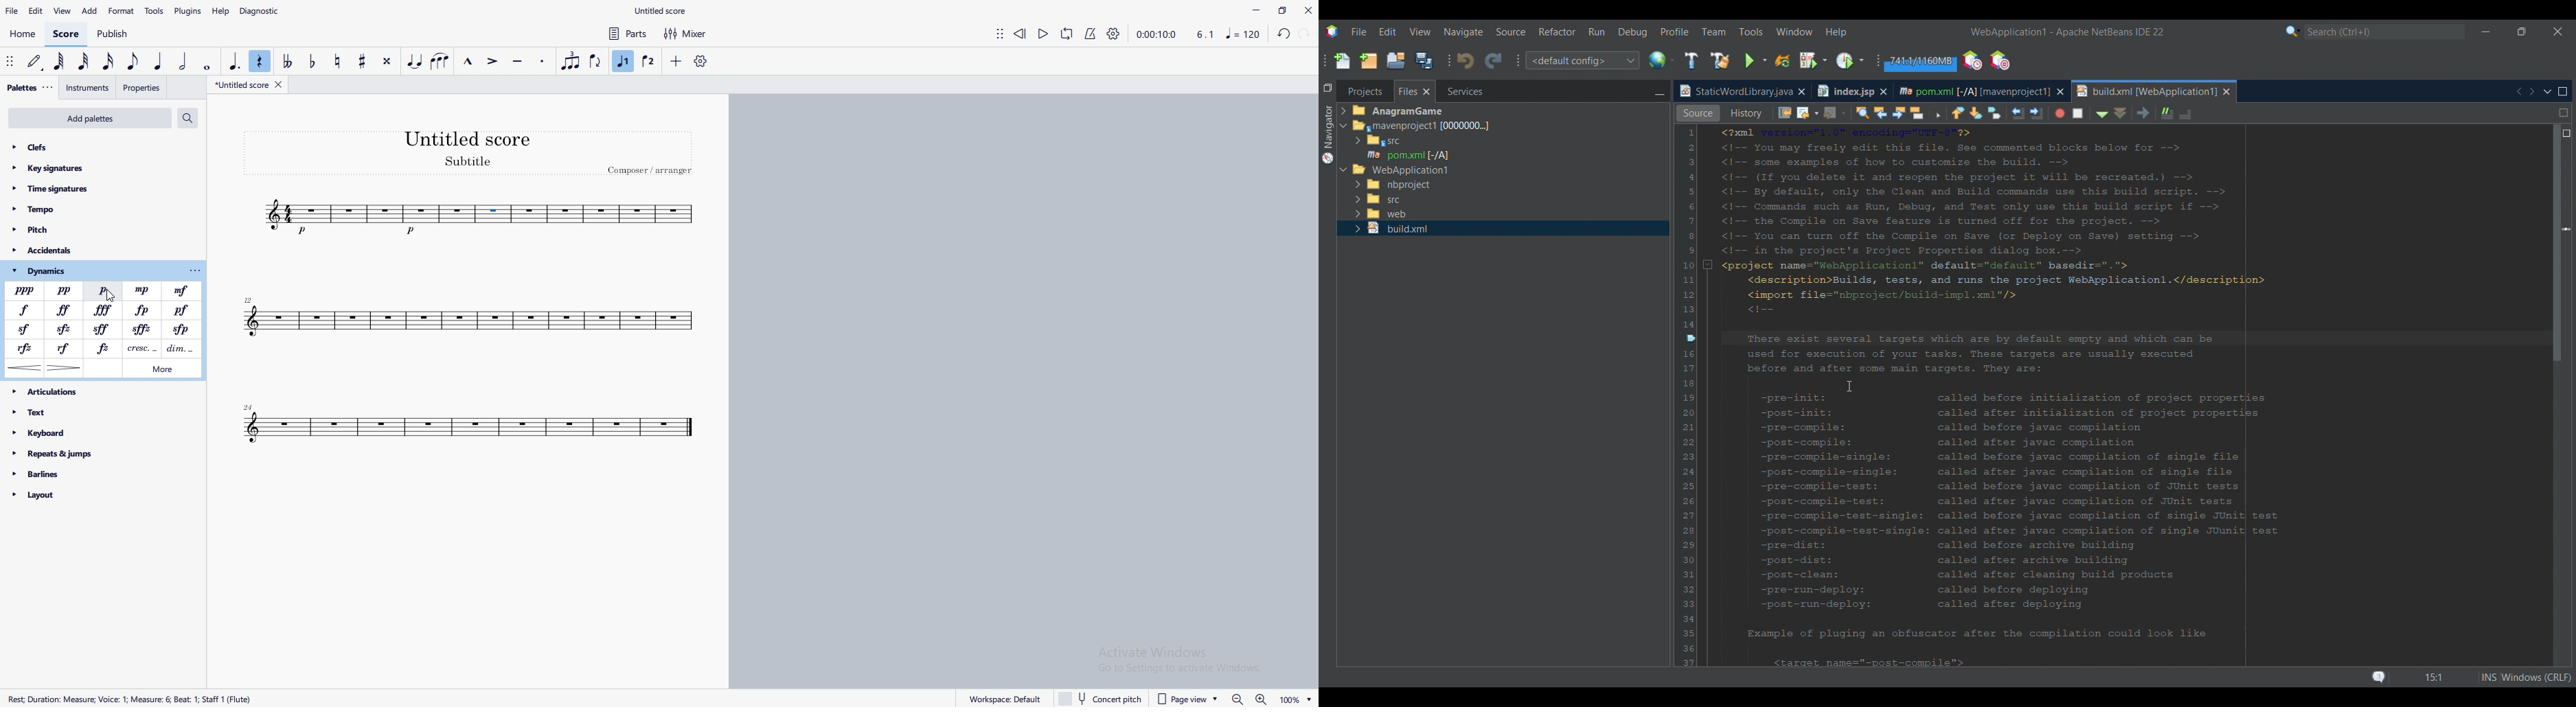  Describe the element at coordinates (102, 328) in the screenshot. I see `sforfando` at that location.